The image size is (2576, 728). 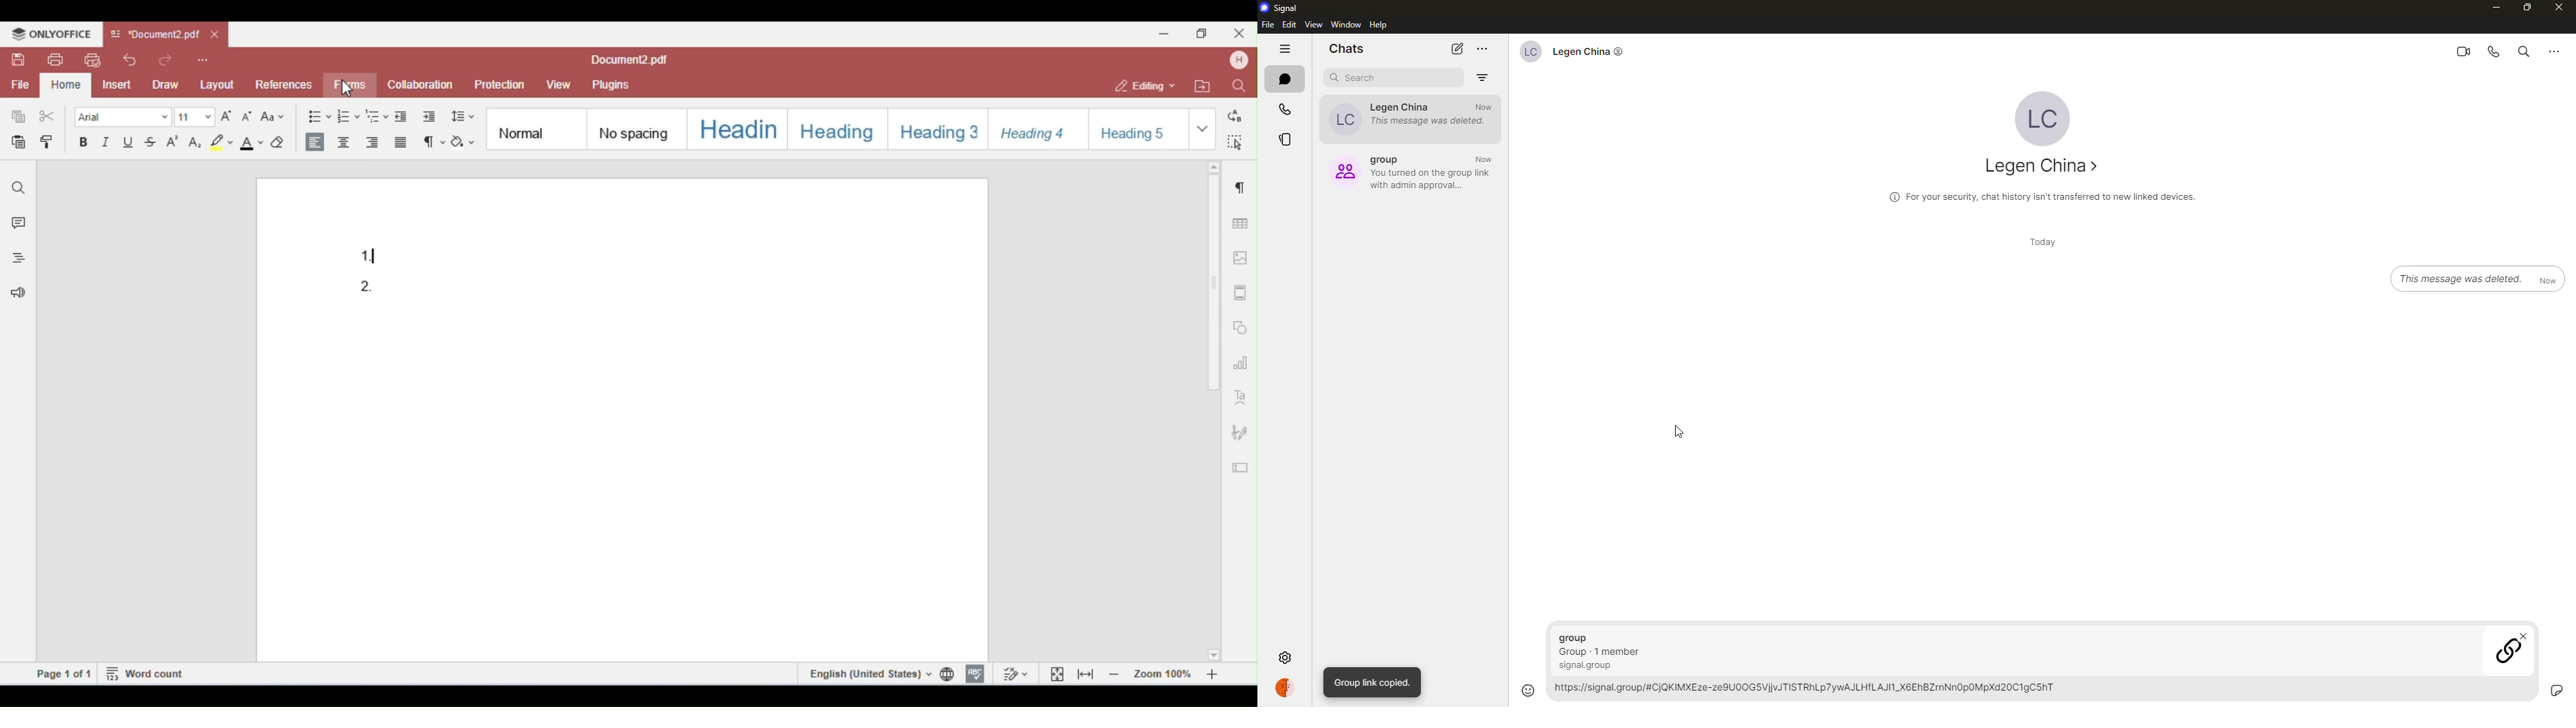 I want to click on new chat, so click(x=1458, y=48).